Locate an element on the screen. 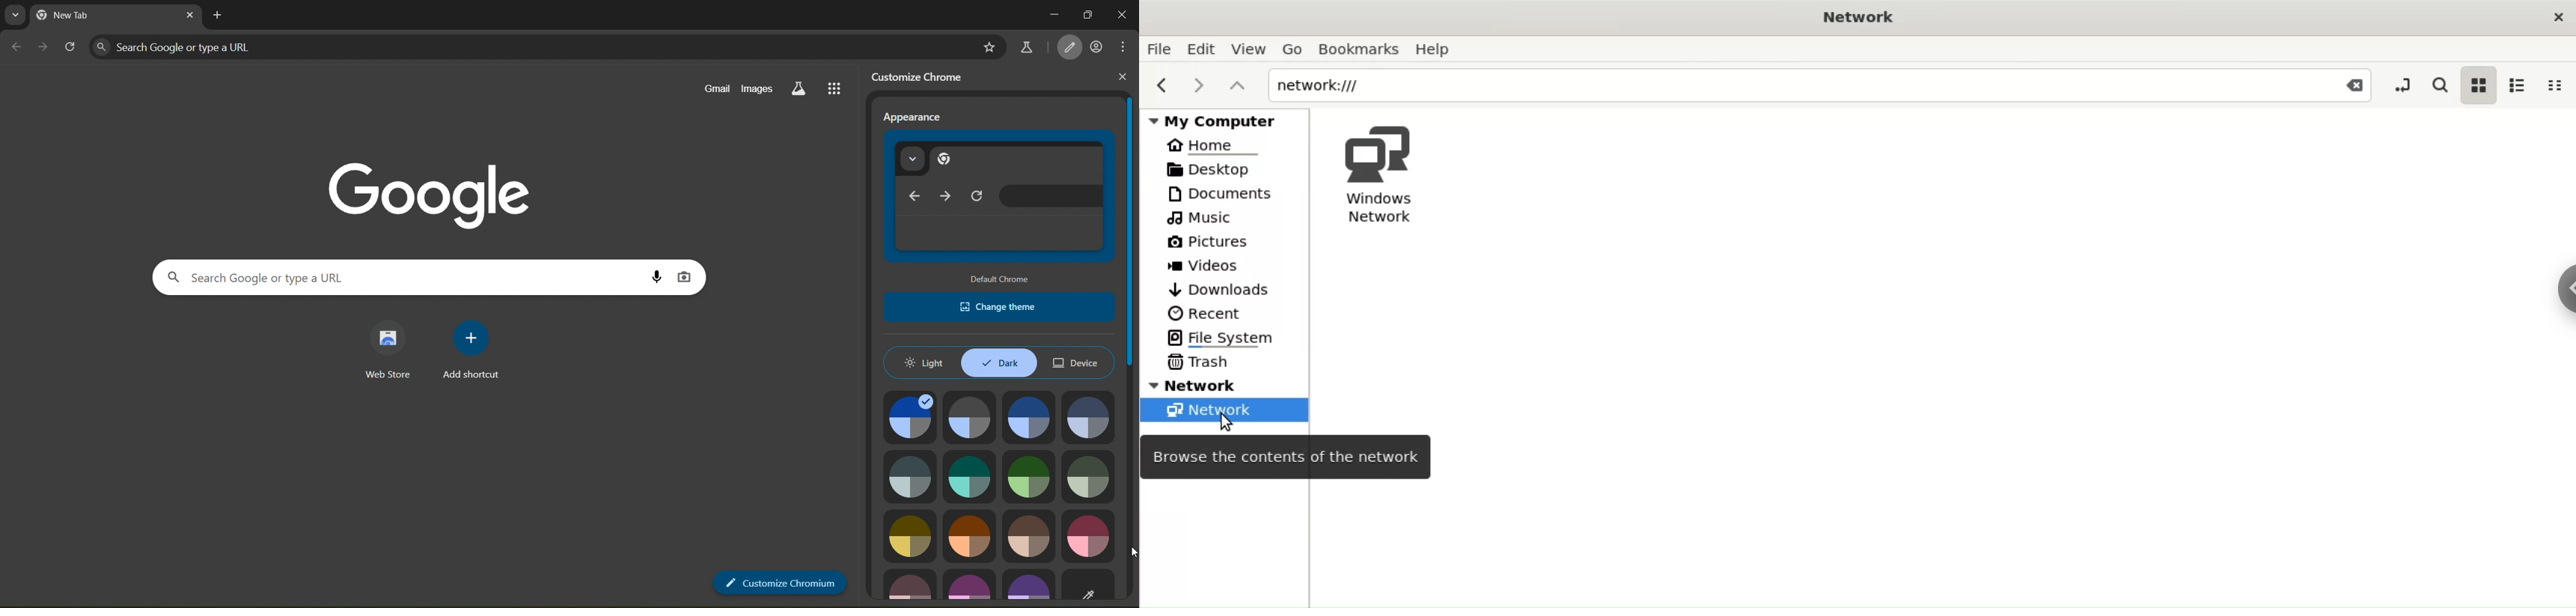 Image resolution: width=2576 pixels, height=616 pixels. device is located at coordinates (1078, 363).